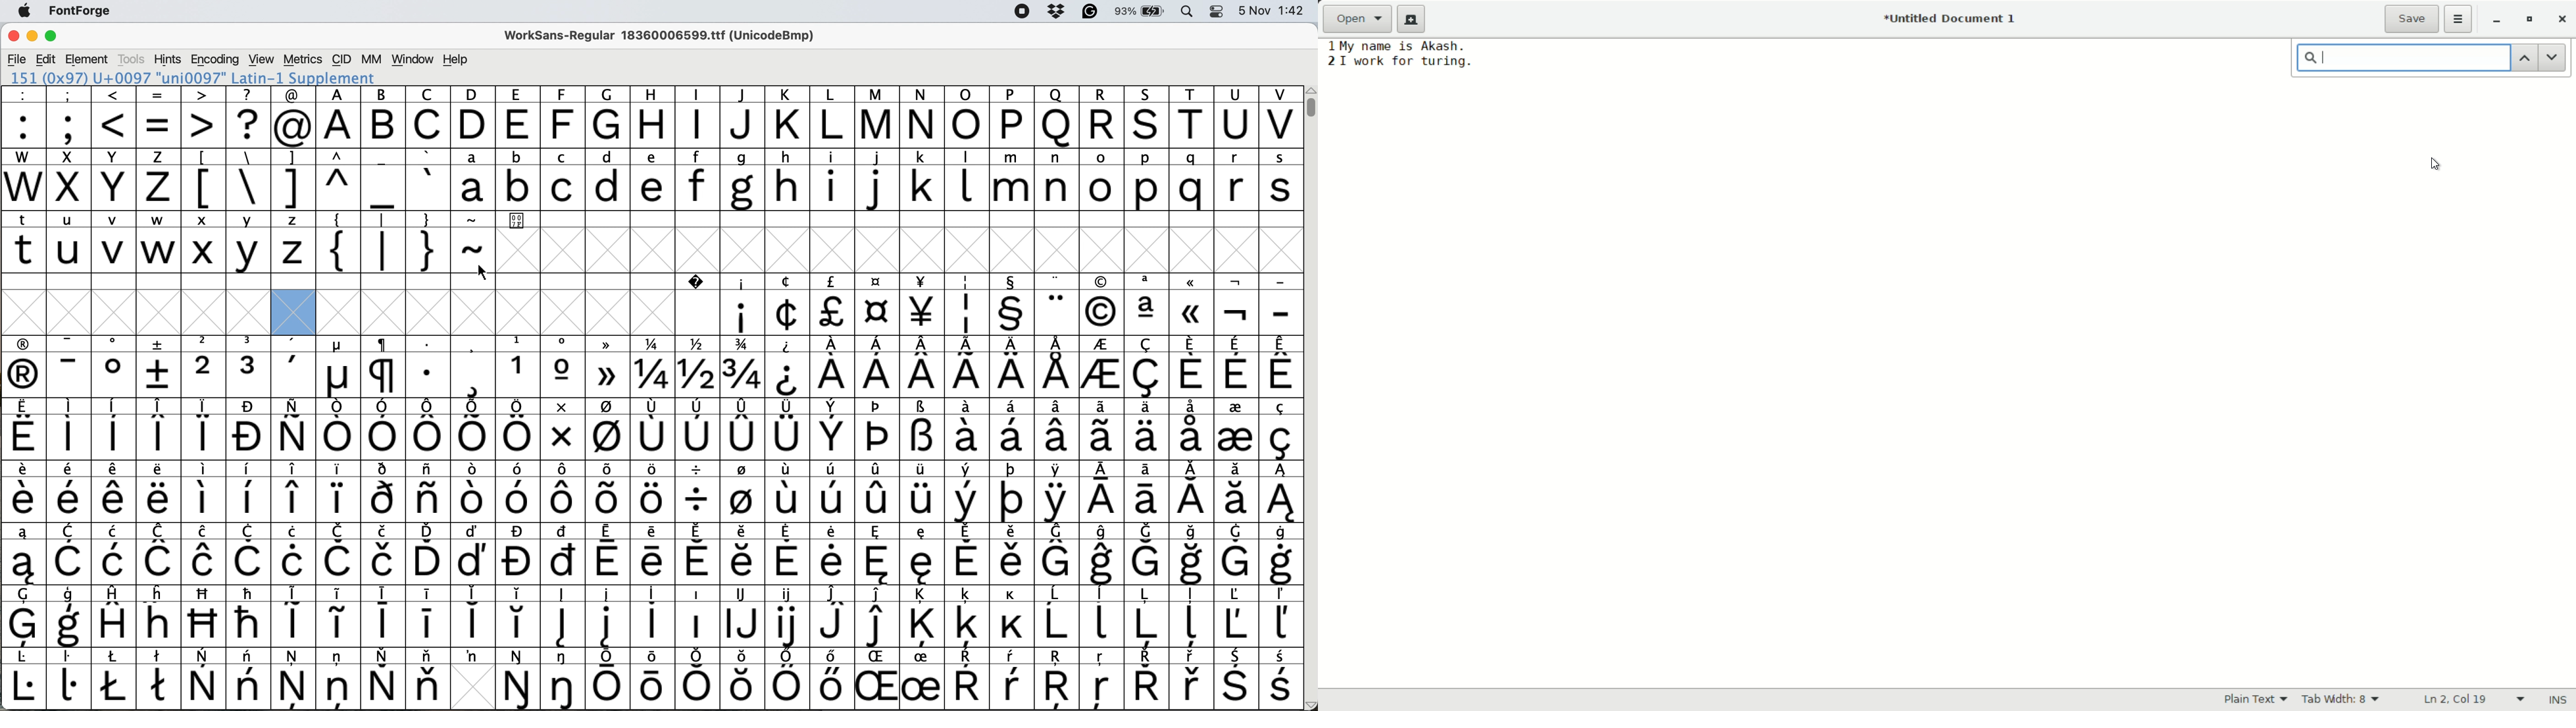  What do you see at coordinates (474, 117) in the screenshot?
I see `D` at bounding box center [474, 117].